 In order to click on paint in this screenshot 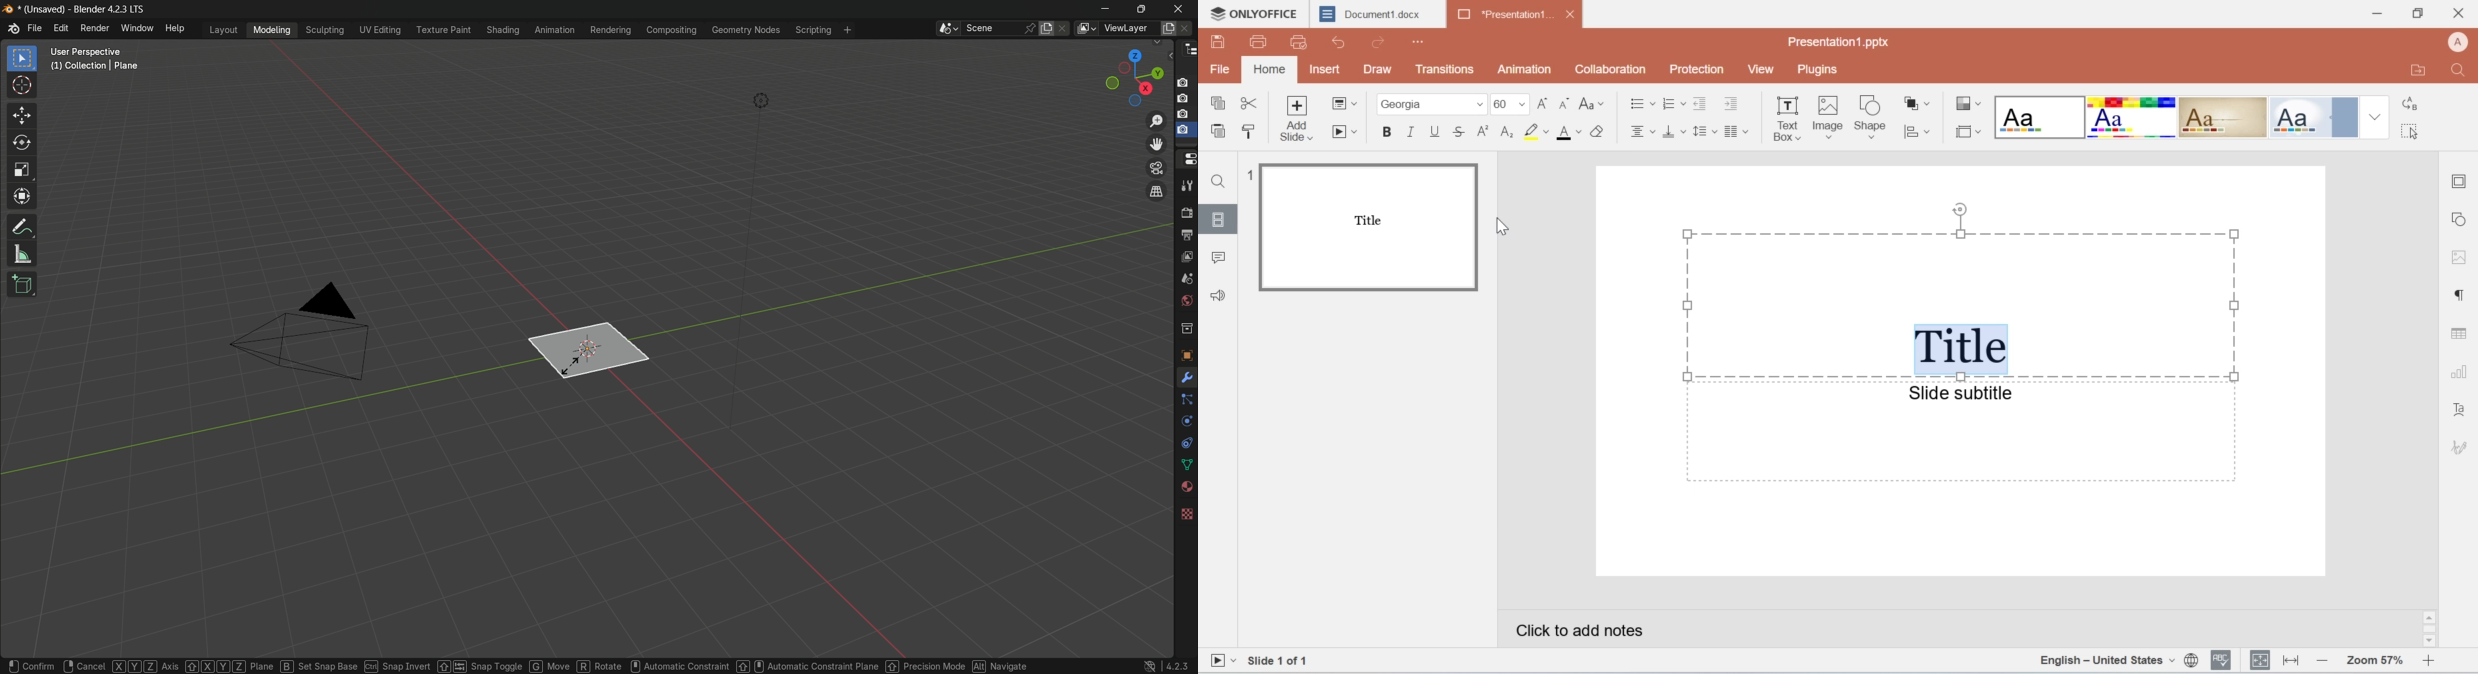, I will do `click(1249, 130)`.